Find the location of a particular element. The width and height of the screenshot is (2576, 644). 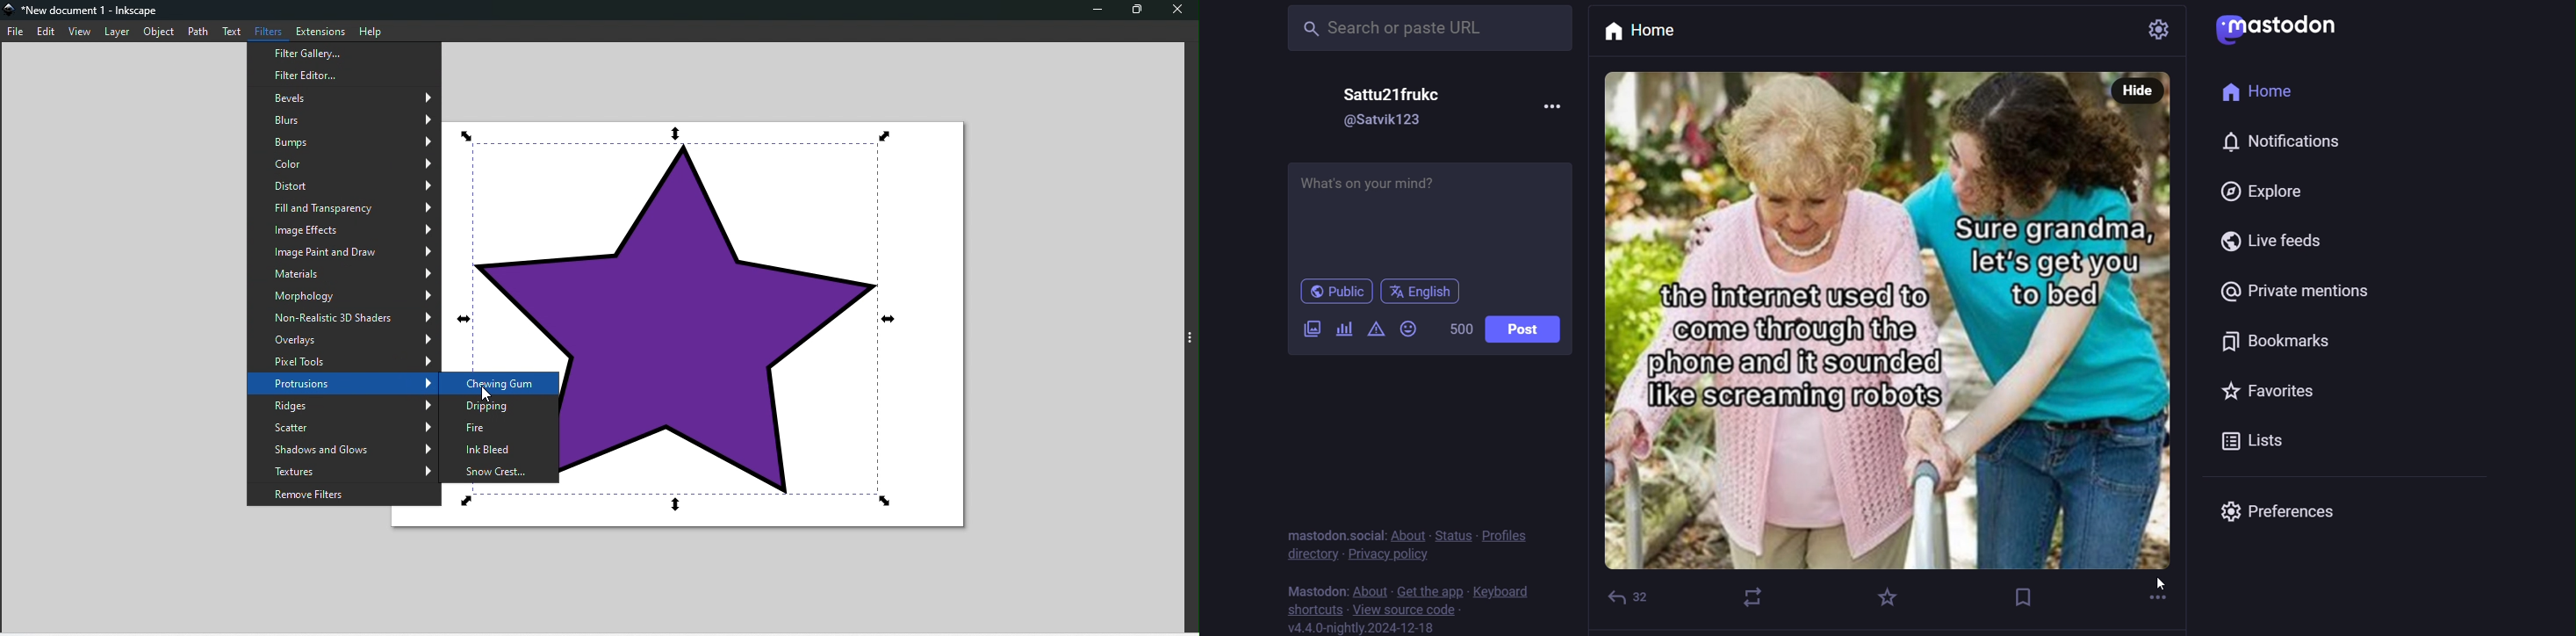

cursor is located at coordinates (486, 394).